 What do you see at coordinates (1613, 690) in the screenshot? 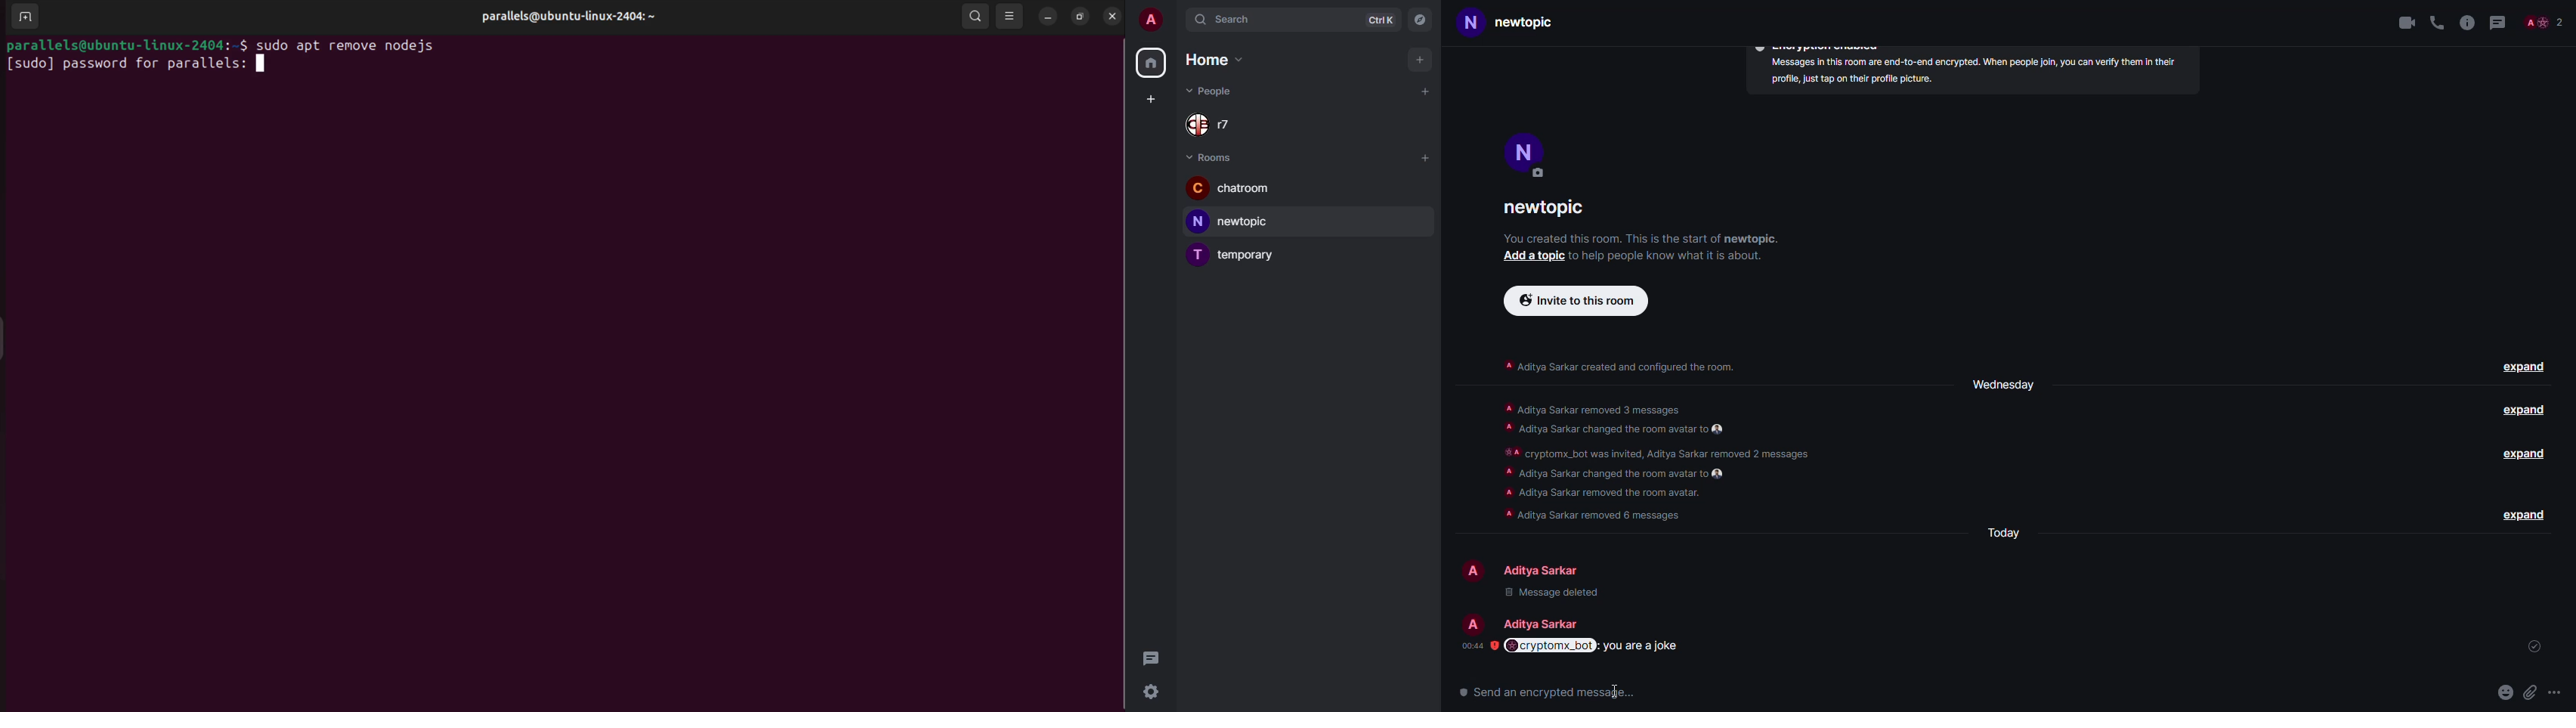
I see `cursor` at bounding box center [1613, 690].